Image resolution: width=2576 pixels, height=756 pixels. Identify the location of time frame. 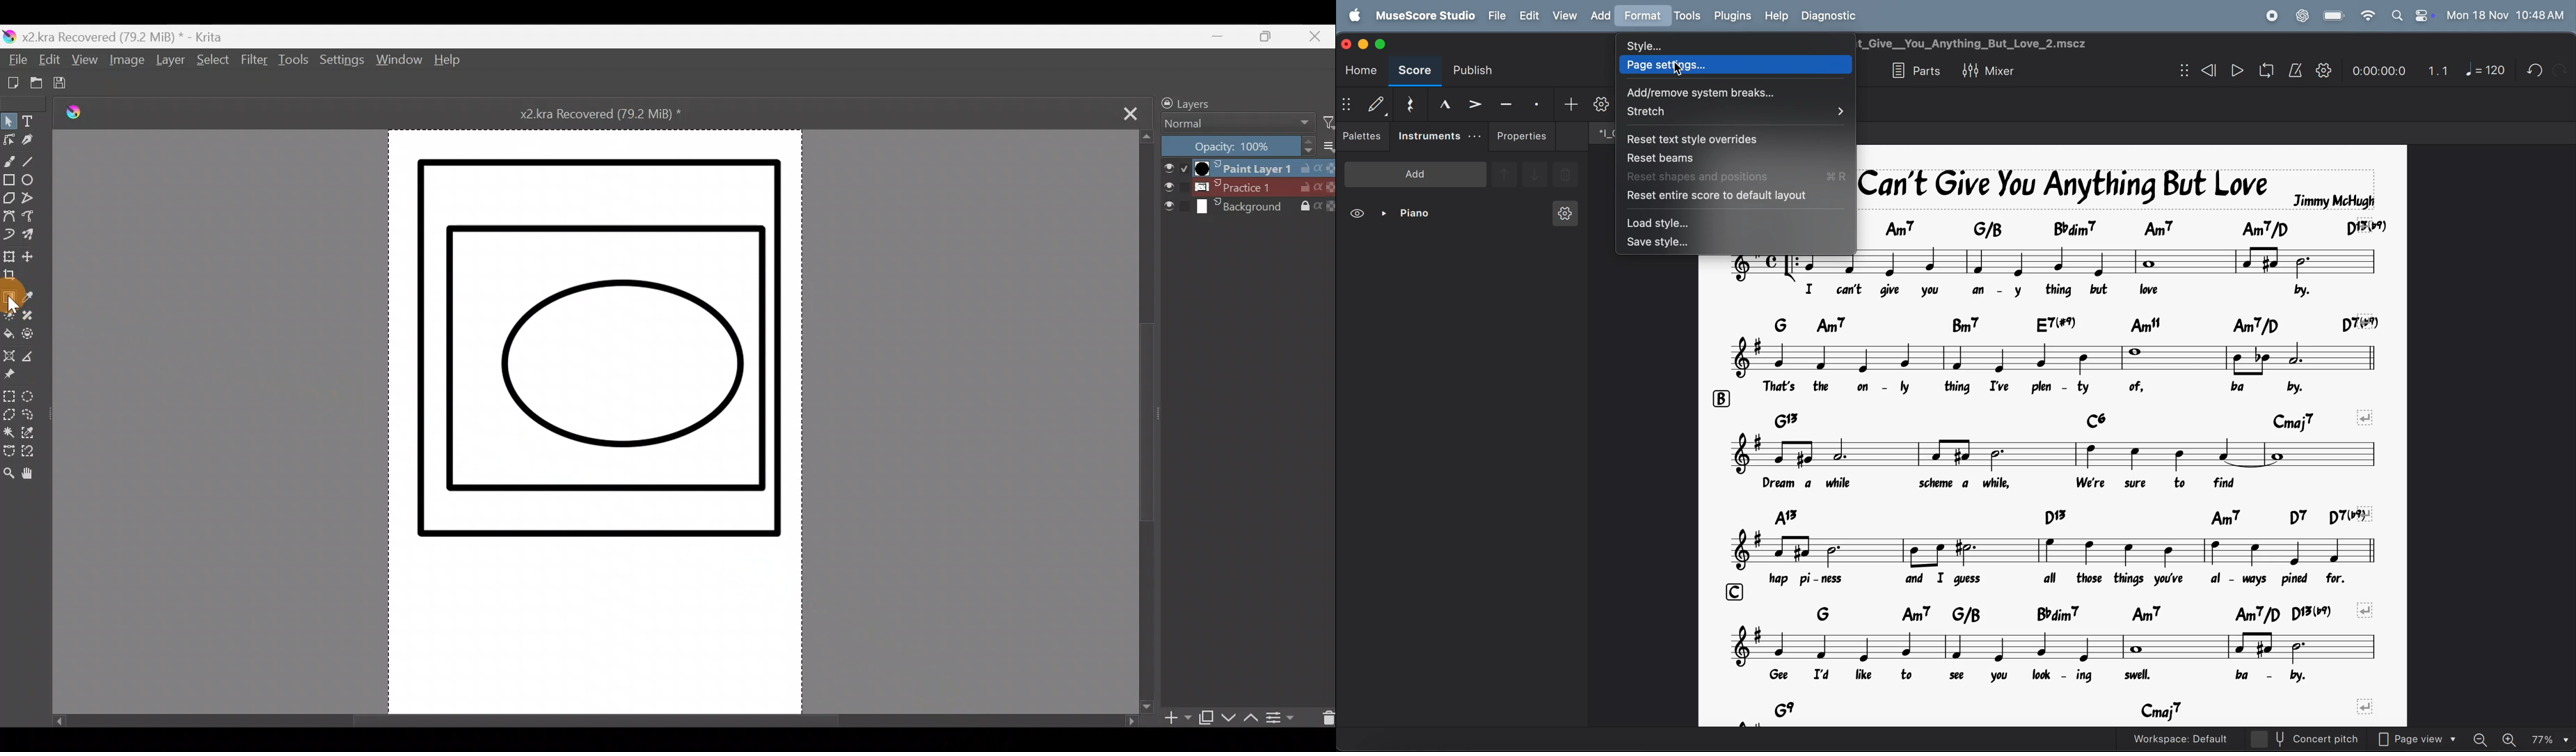
(2377, 68).